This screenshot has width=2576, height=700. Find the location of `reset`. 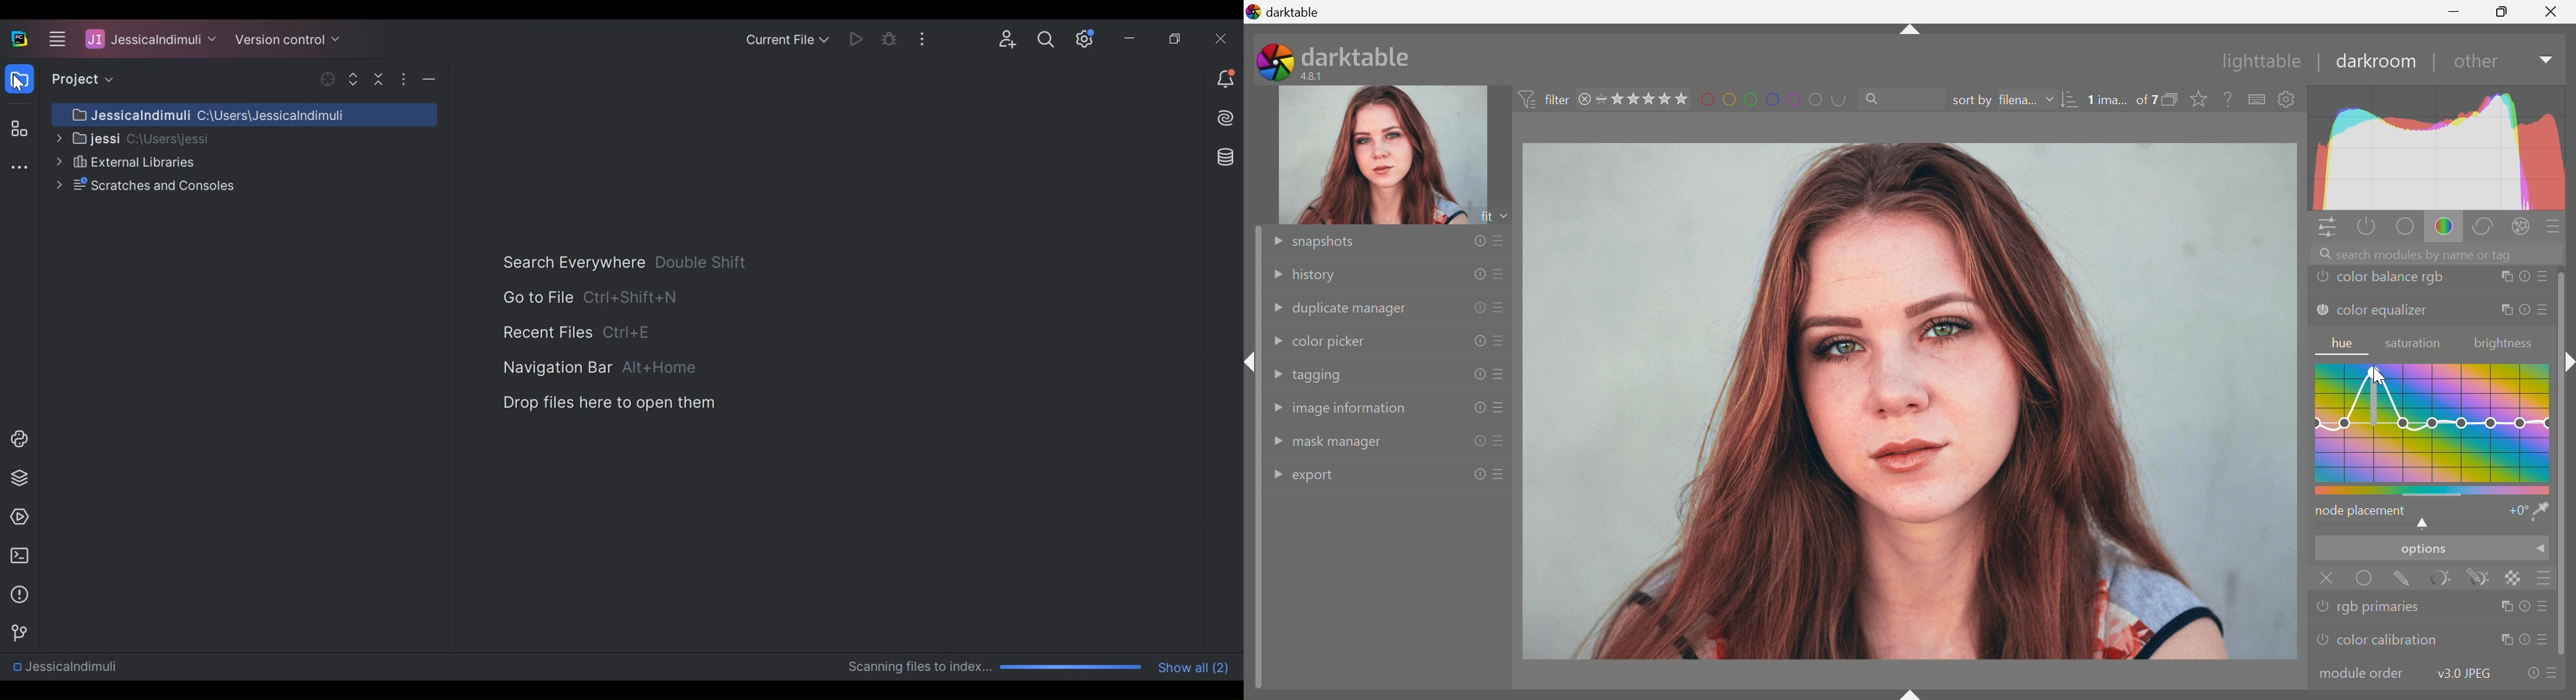

reset is located at coordinates (1475, 442).